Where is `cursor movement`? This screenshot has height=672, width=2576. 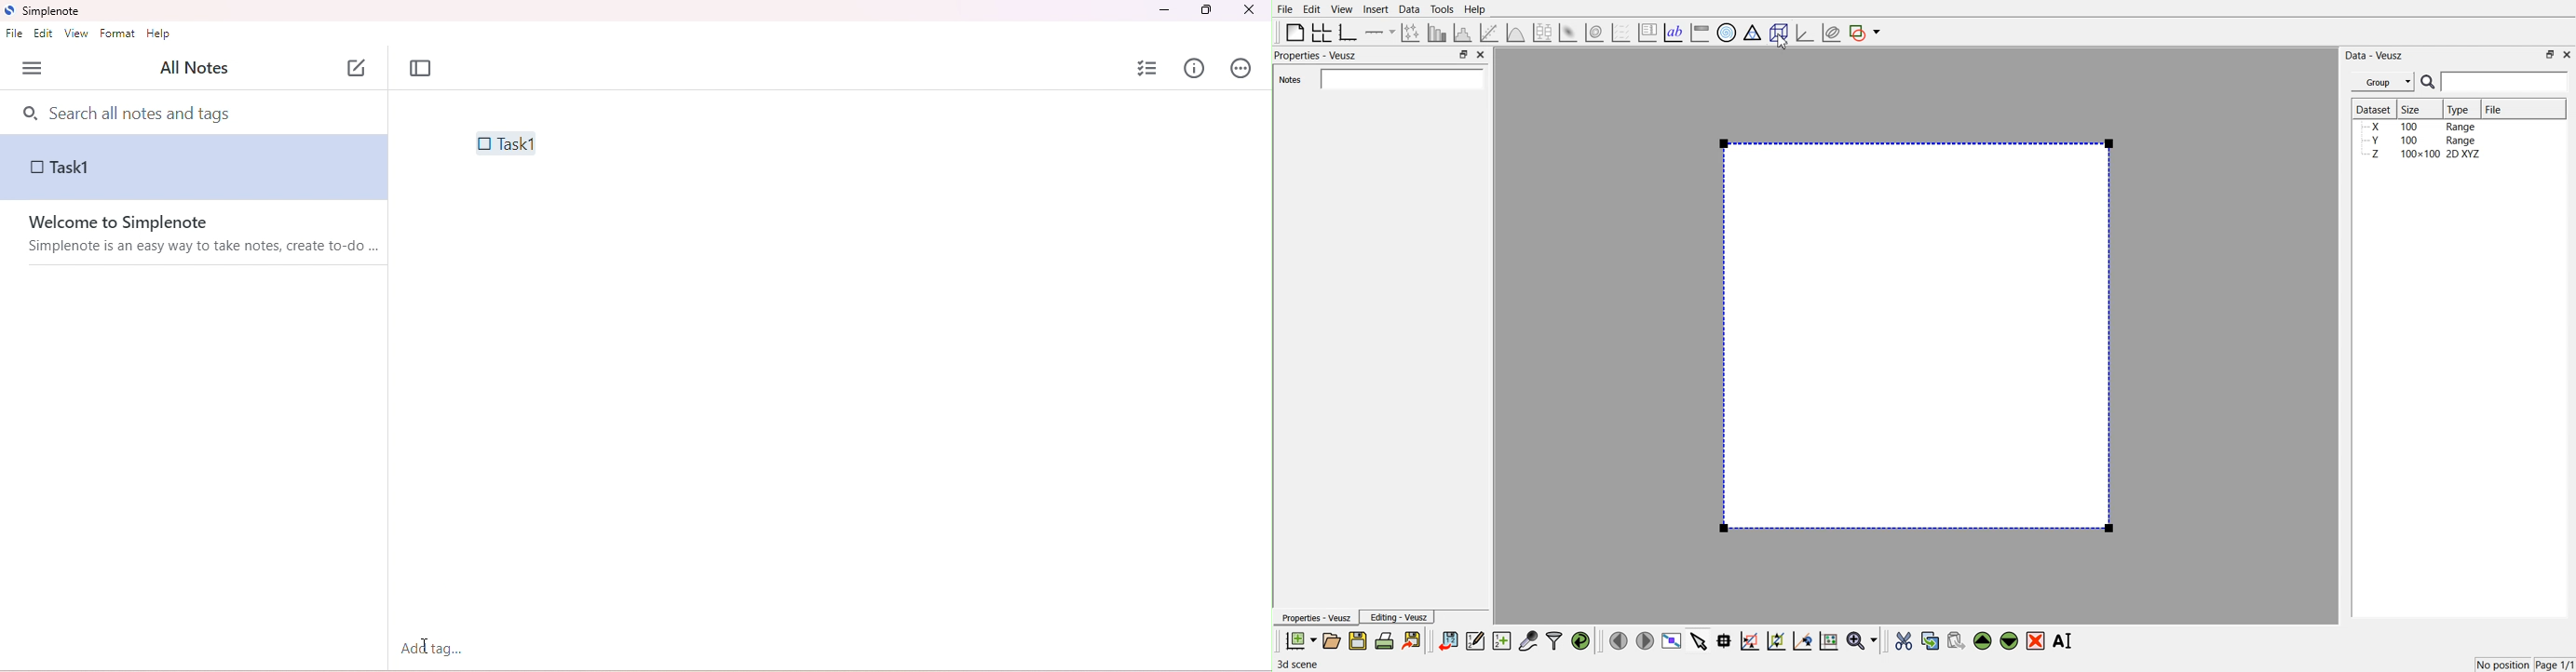 cursor movement is located at coordinates (427, 647).